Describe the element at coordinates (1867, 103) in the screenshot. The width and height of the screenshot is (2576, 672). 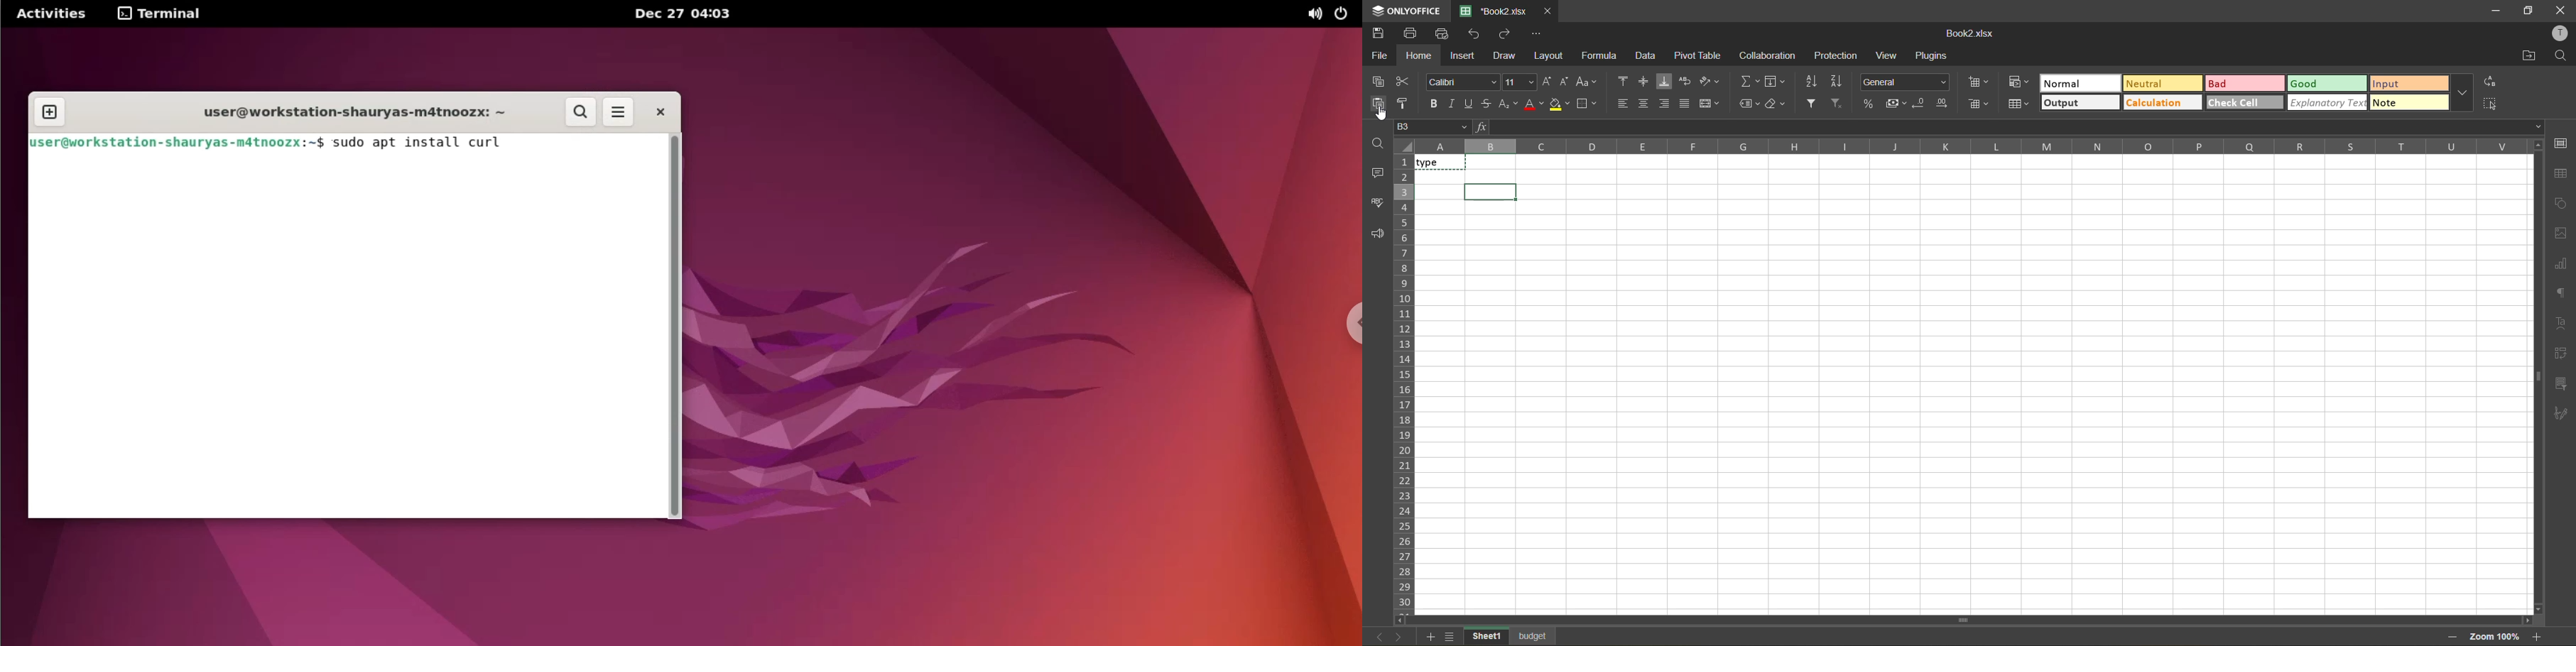
I see `percent` at that location.